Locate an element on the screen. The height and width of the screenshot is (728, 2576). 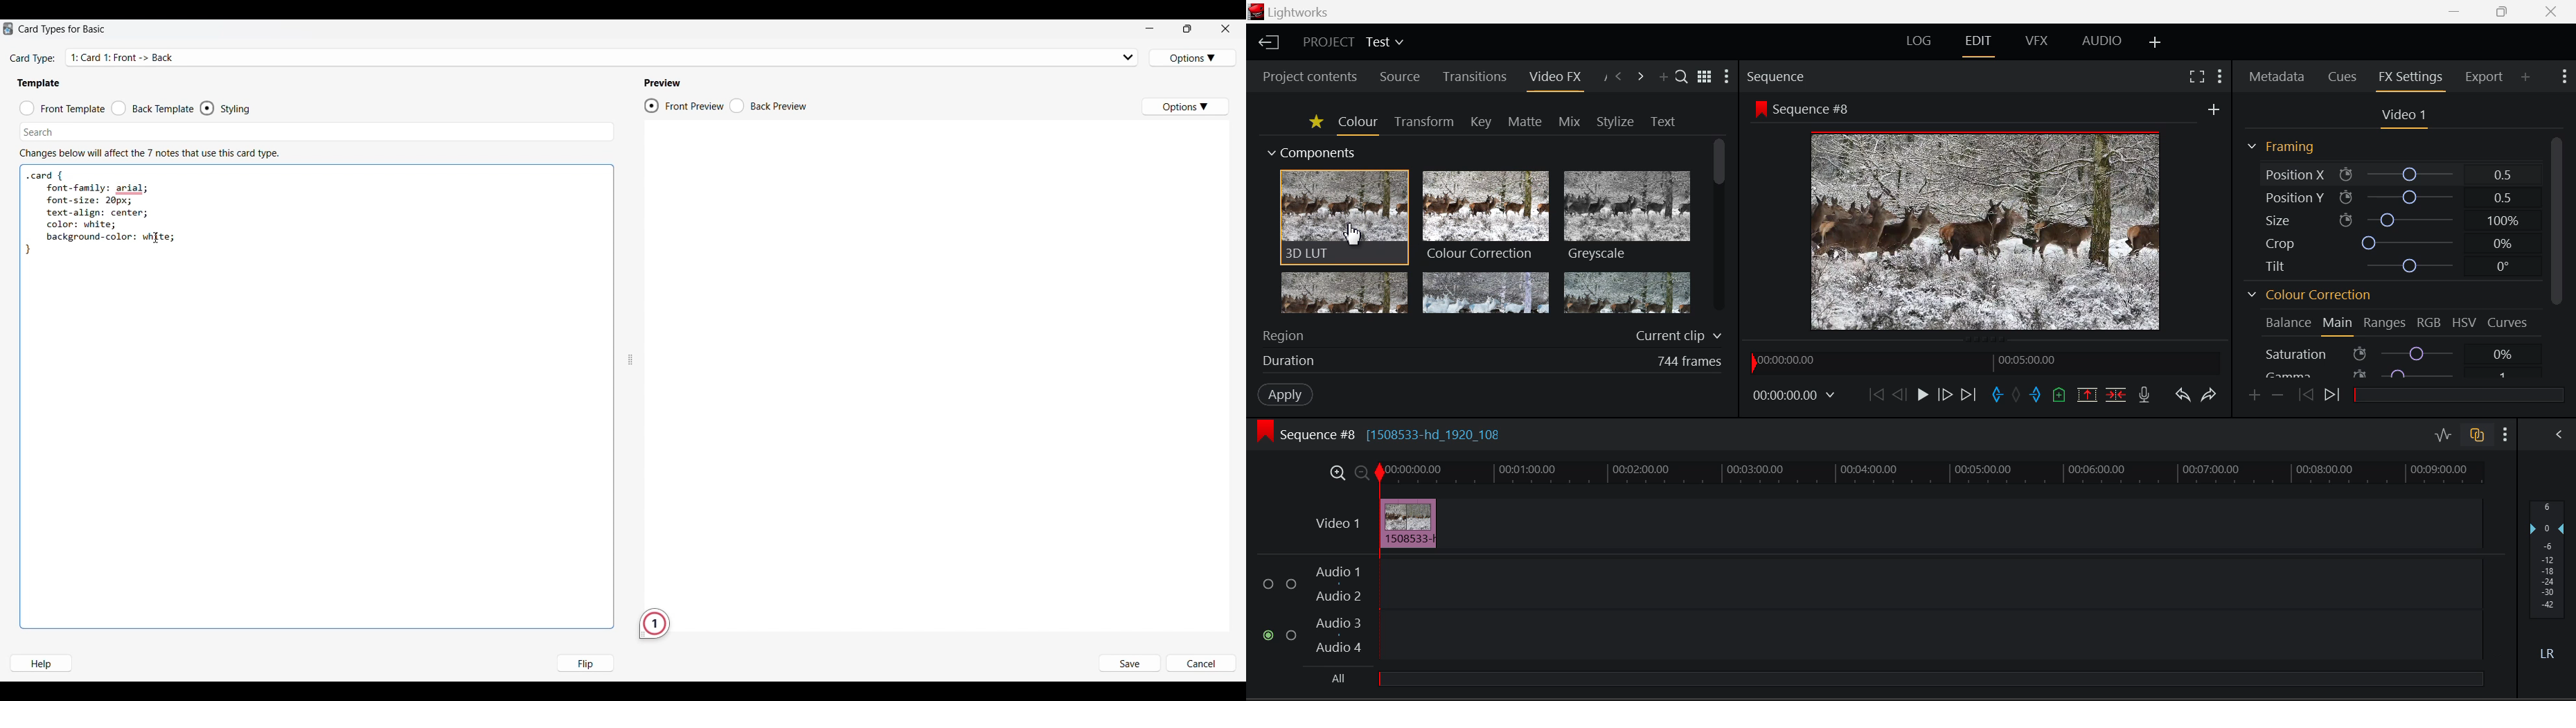
Cancel is located at coordinates (1201, 664).